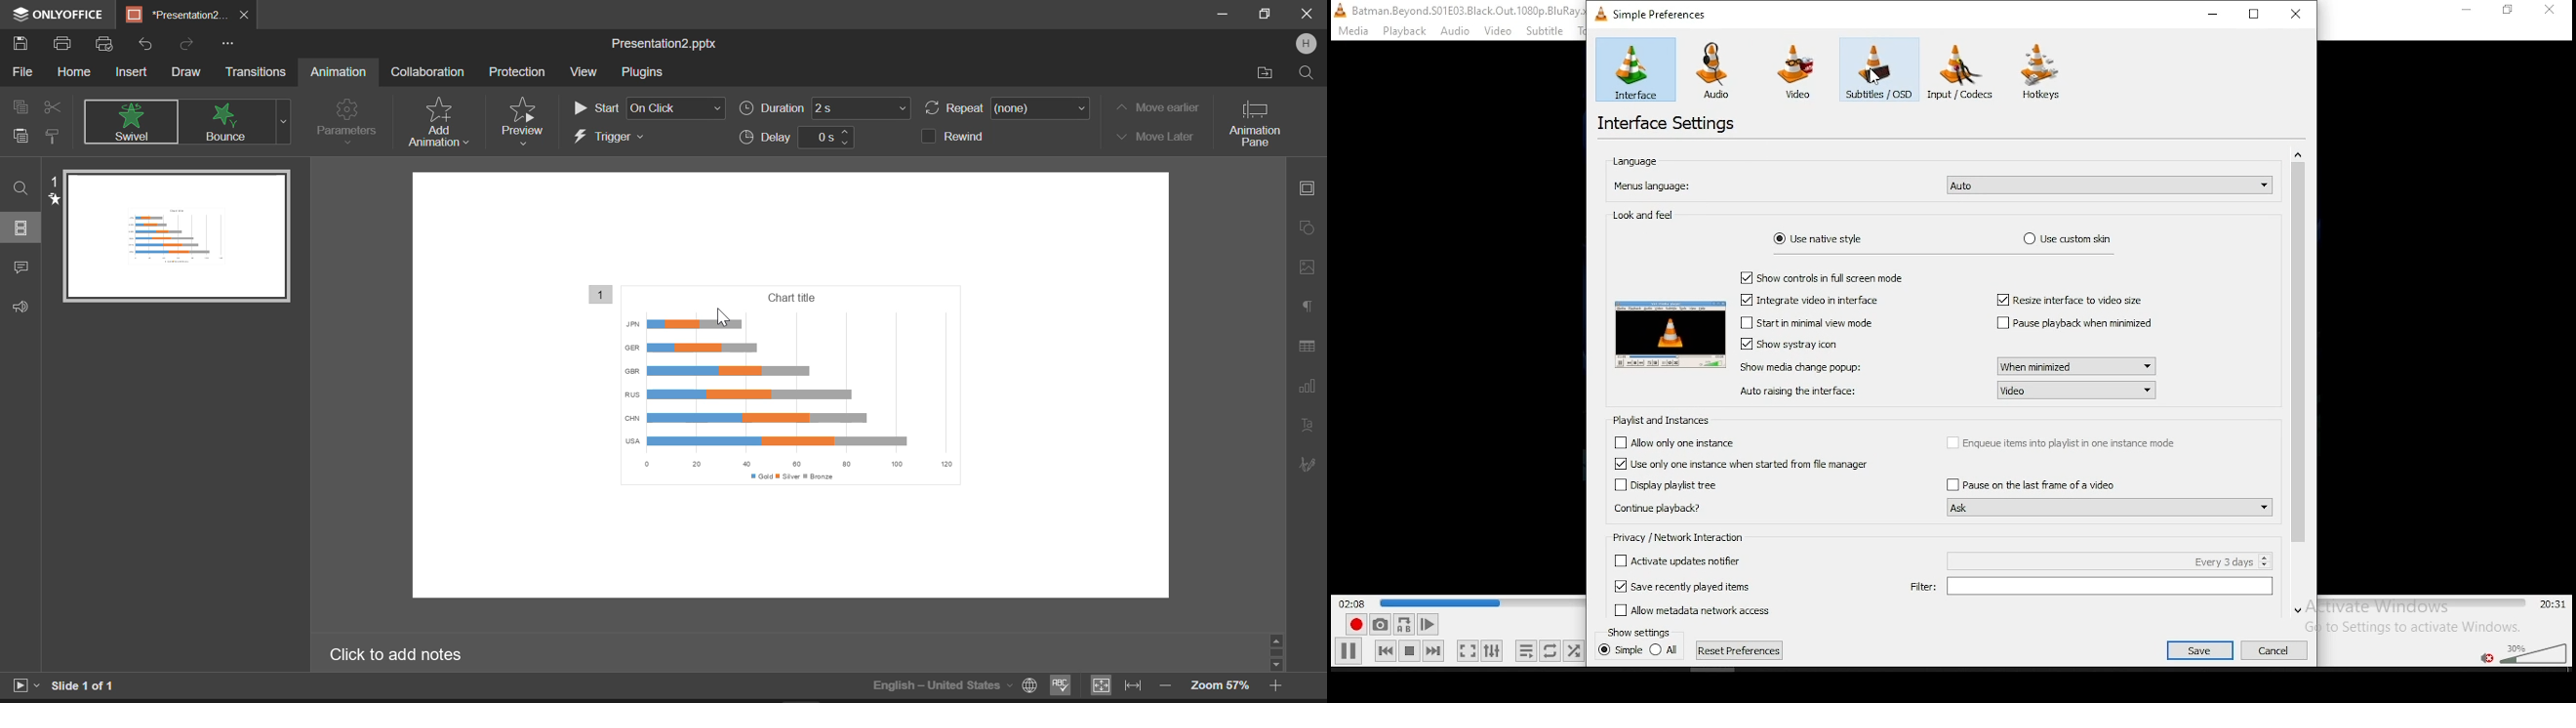  What do you see at coordinates (1877, 71) in the screenshot?
I see `subtitles/osd` at bounding box center [1877, 71].